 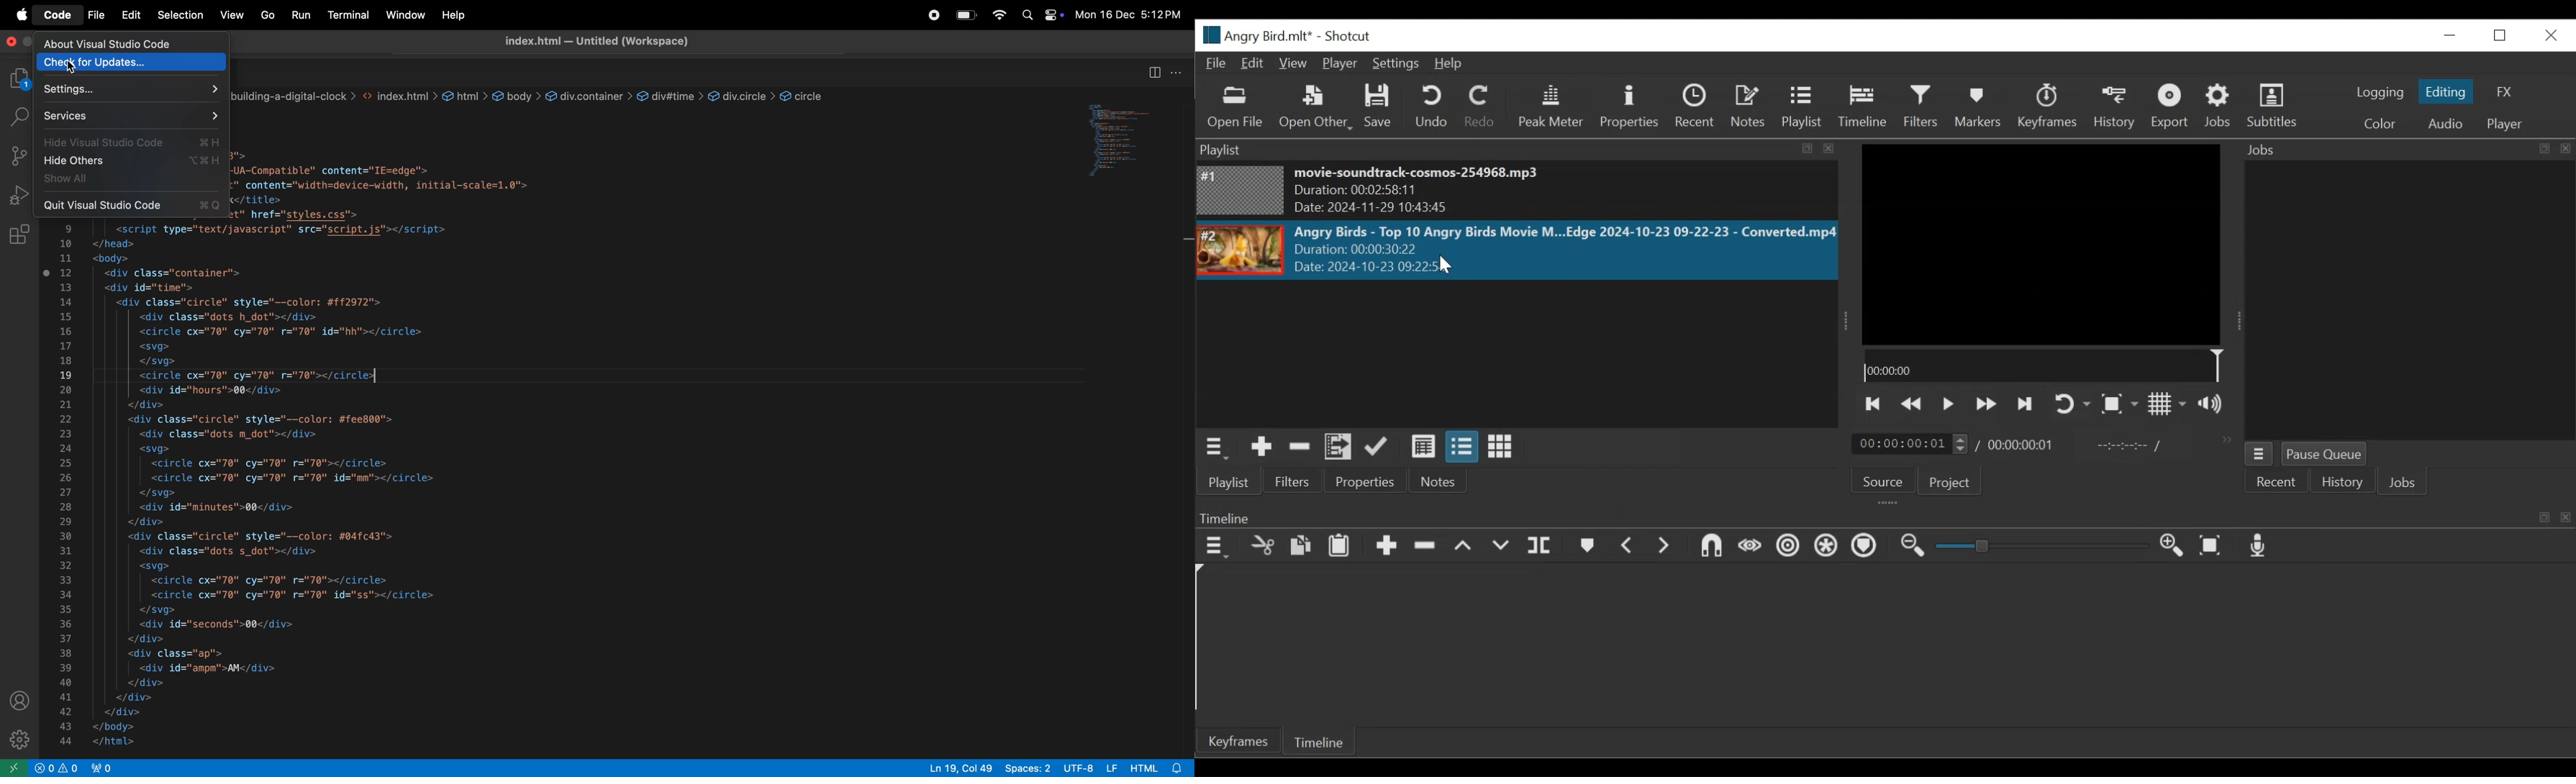 What do you see at coordinates (240, 434) in the screenshot?
I see `<div class="dots m dot"></div>` at bounding box center [240, 434].